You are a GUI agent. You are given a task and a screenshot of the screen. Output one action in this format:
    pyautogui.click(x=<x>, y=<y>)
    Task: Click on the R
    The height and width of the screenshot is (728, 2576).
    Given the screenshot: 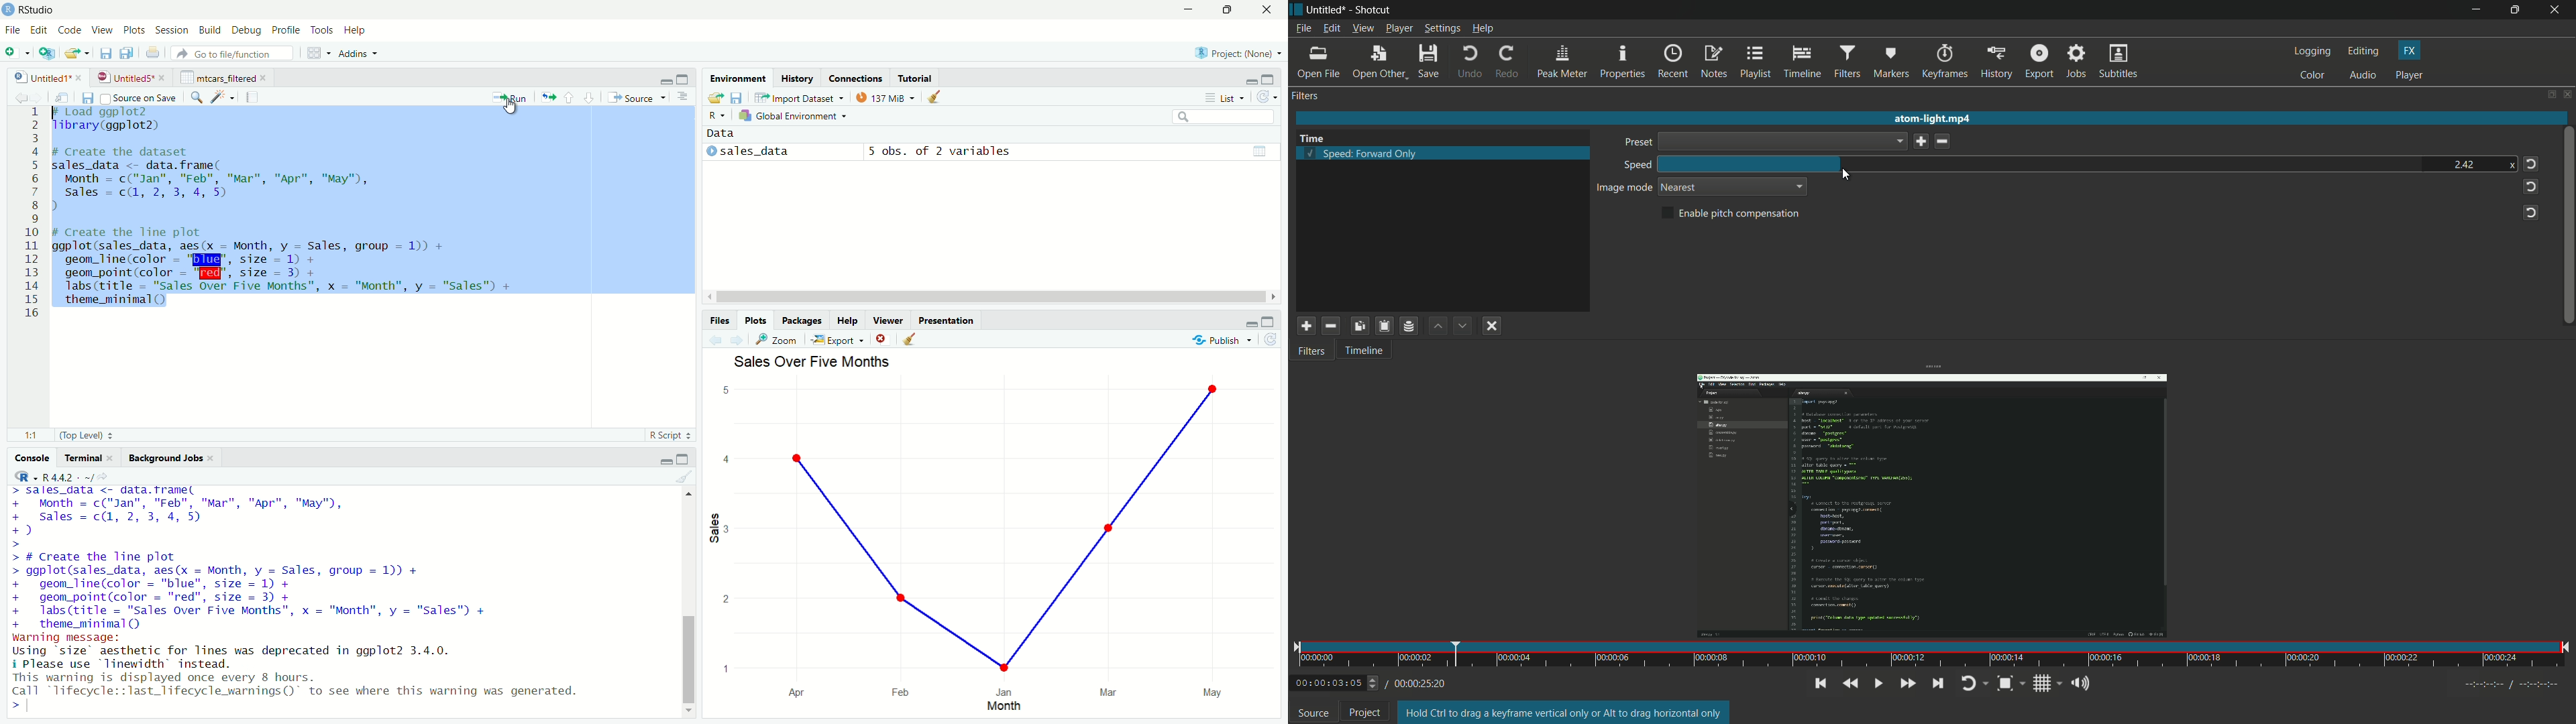 What is the action you would take?
    pyautogui.click(x=717, y=117)
    